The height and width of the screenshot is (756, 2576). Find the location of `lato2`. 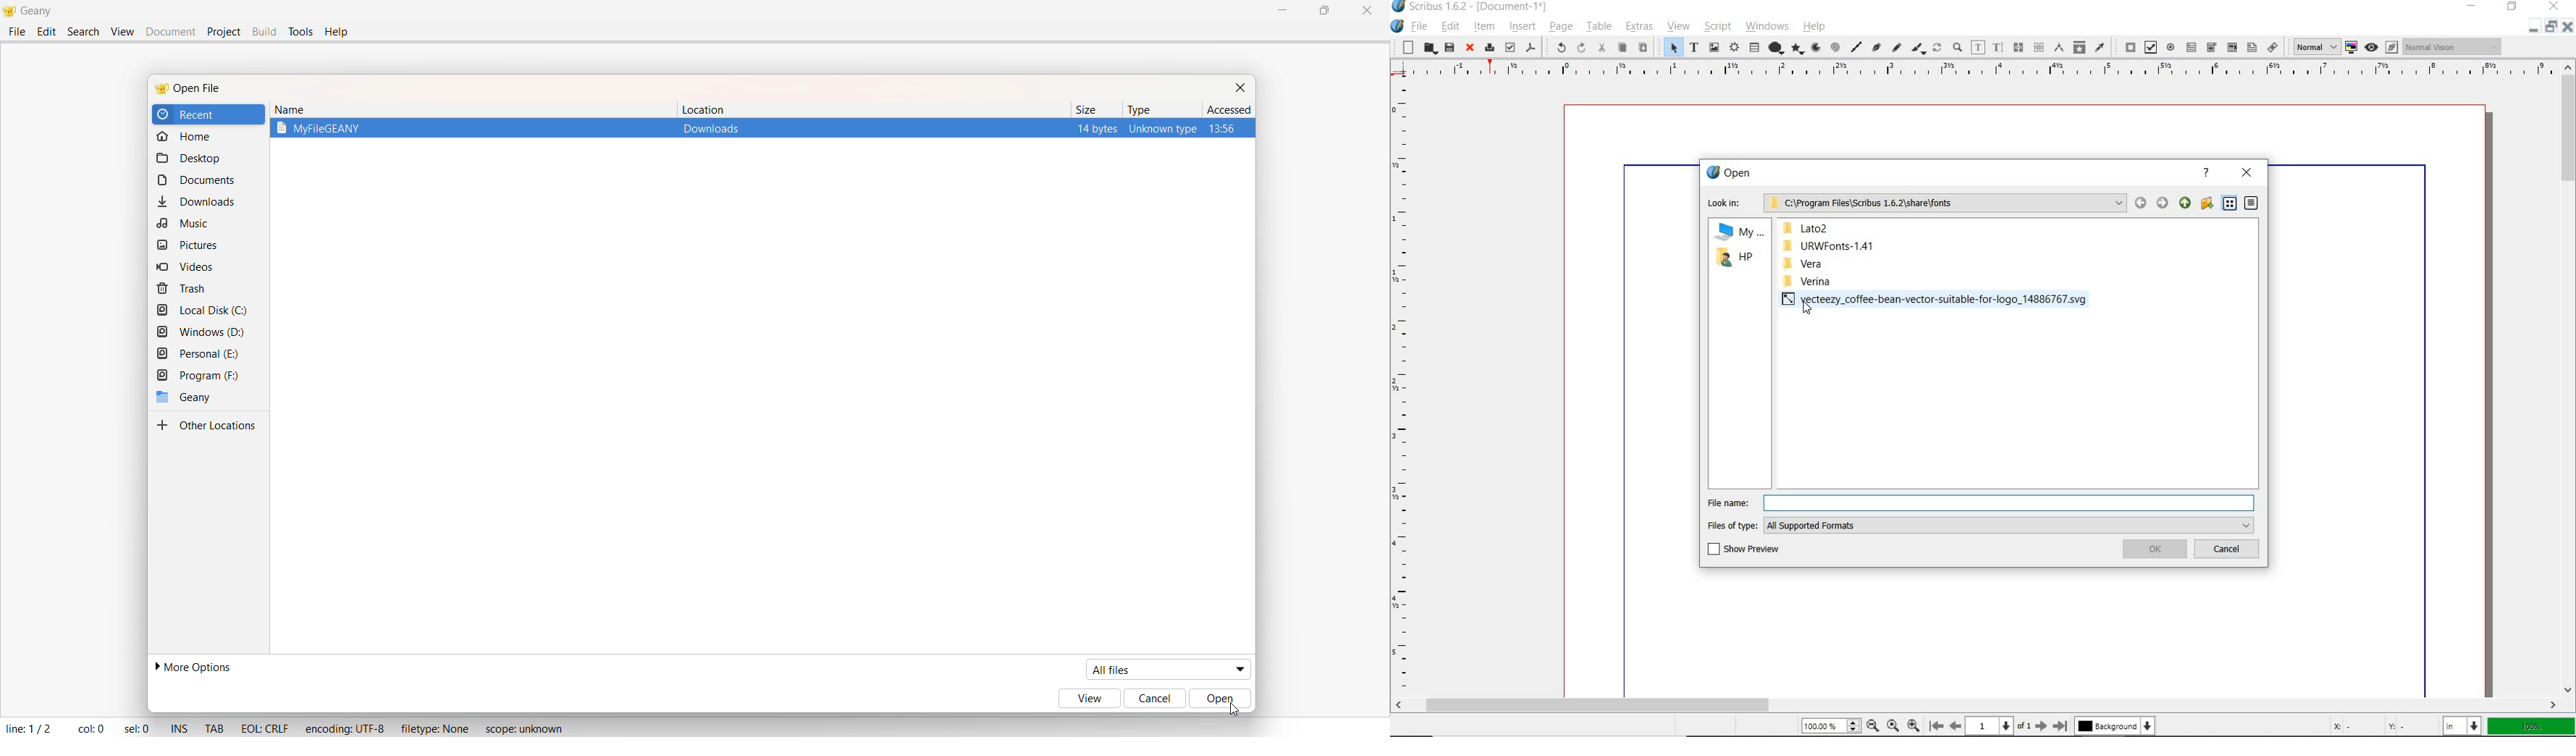

lato2 is located at coordinates (1820, 228).